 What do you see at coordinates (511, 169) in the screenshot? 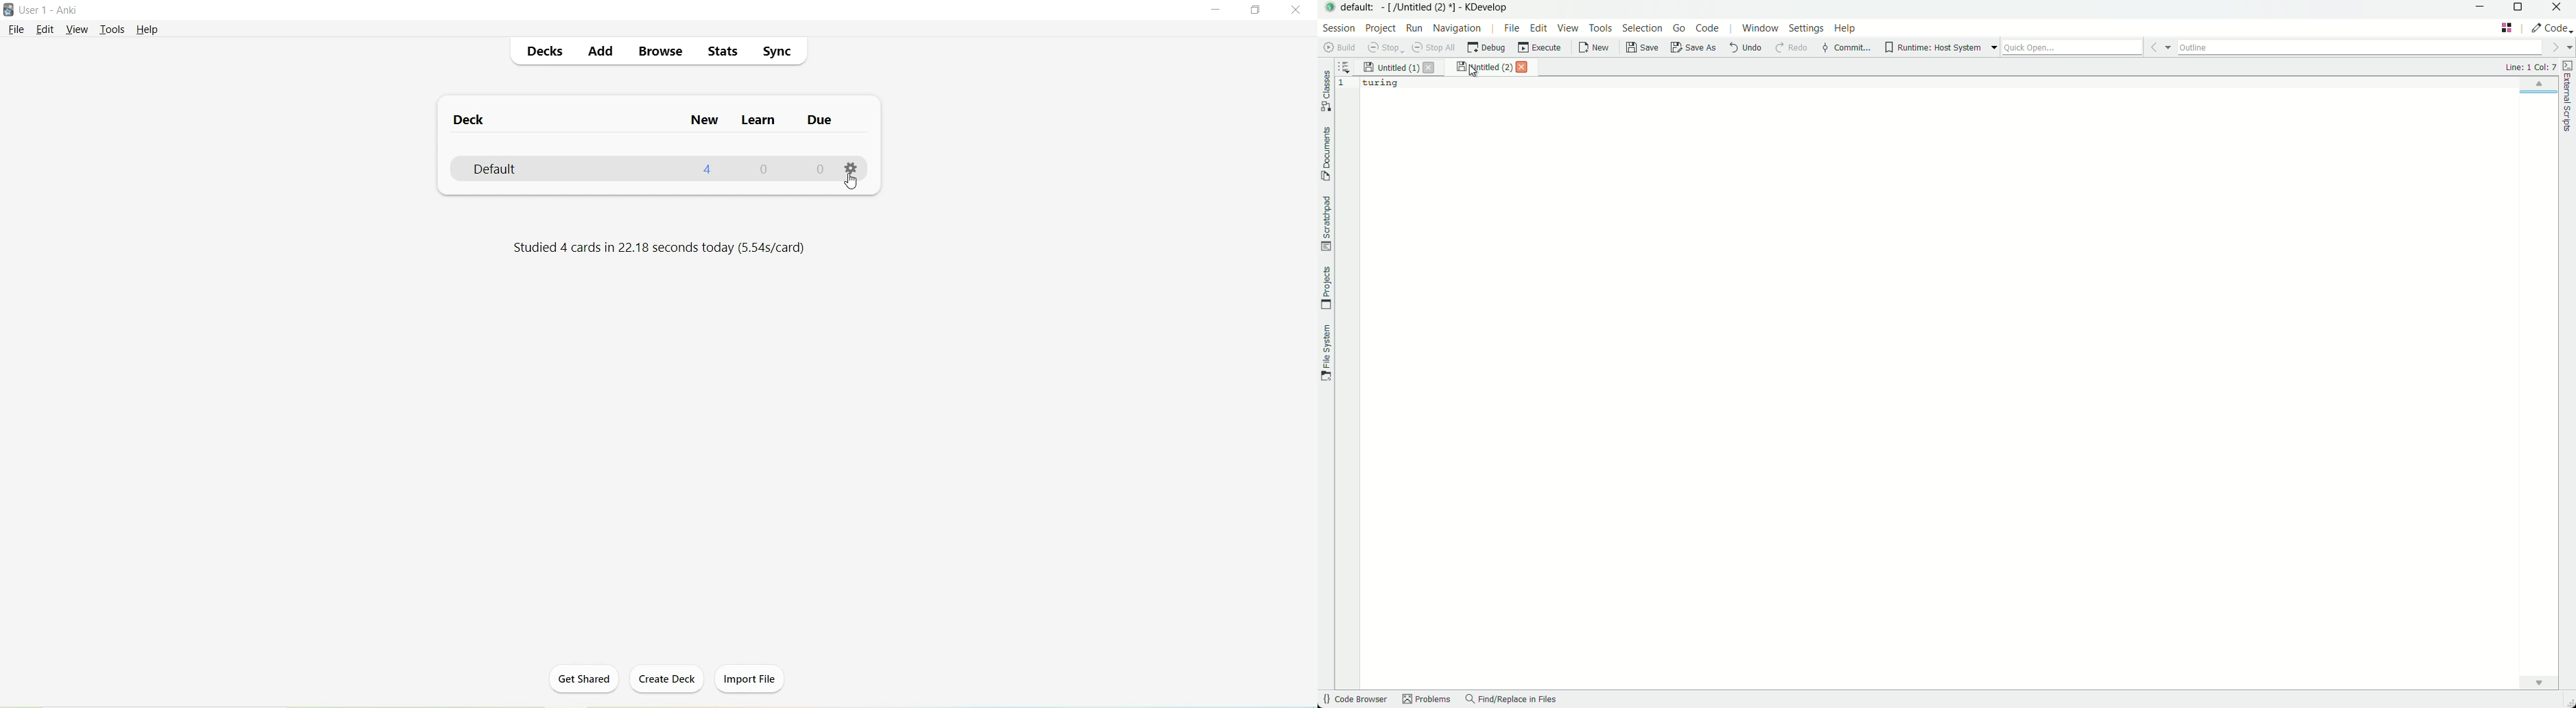
I see `Default` at bounding box center [511, 169].